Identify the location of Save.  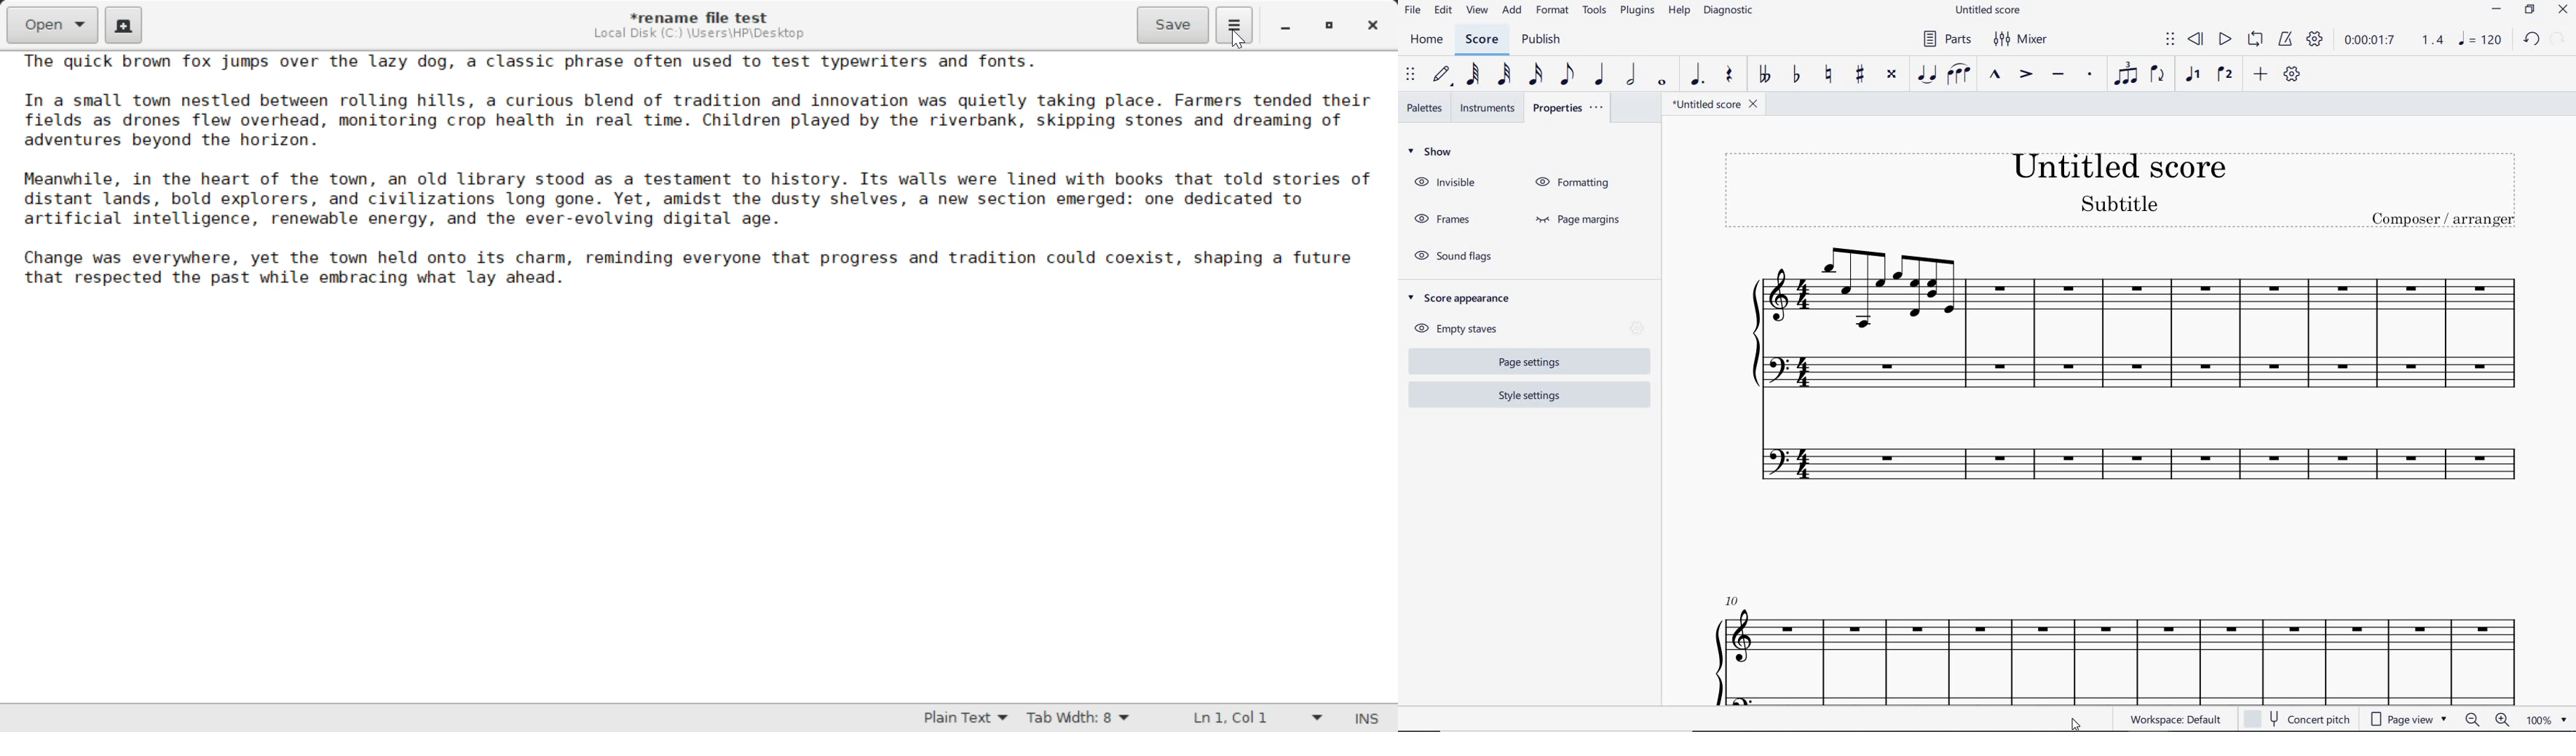
(1174, 25).